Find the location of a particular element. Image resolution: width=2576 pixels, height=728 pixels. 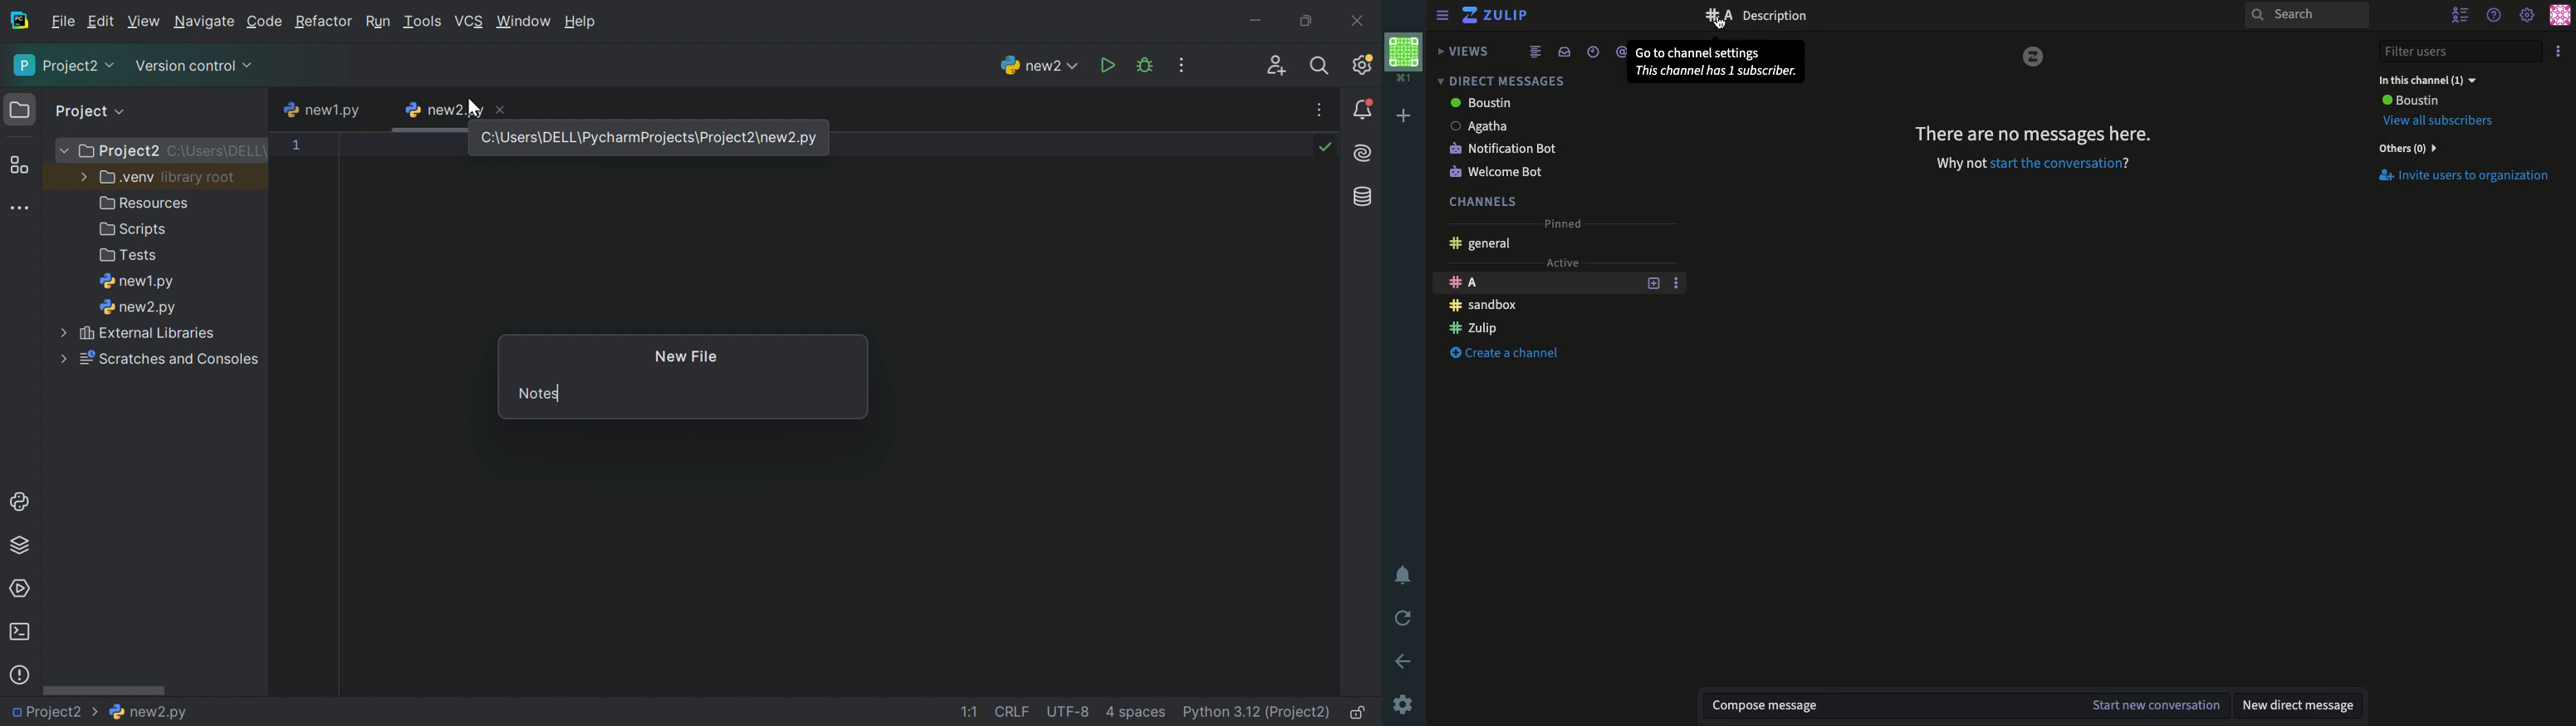

Go to channel settings is located at coordinates (1717, 62).